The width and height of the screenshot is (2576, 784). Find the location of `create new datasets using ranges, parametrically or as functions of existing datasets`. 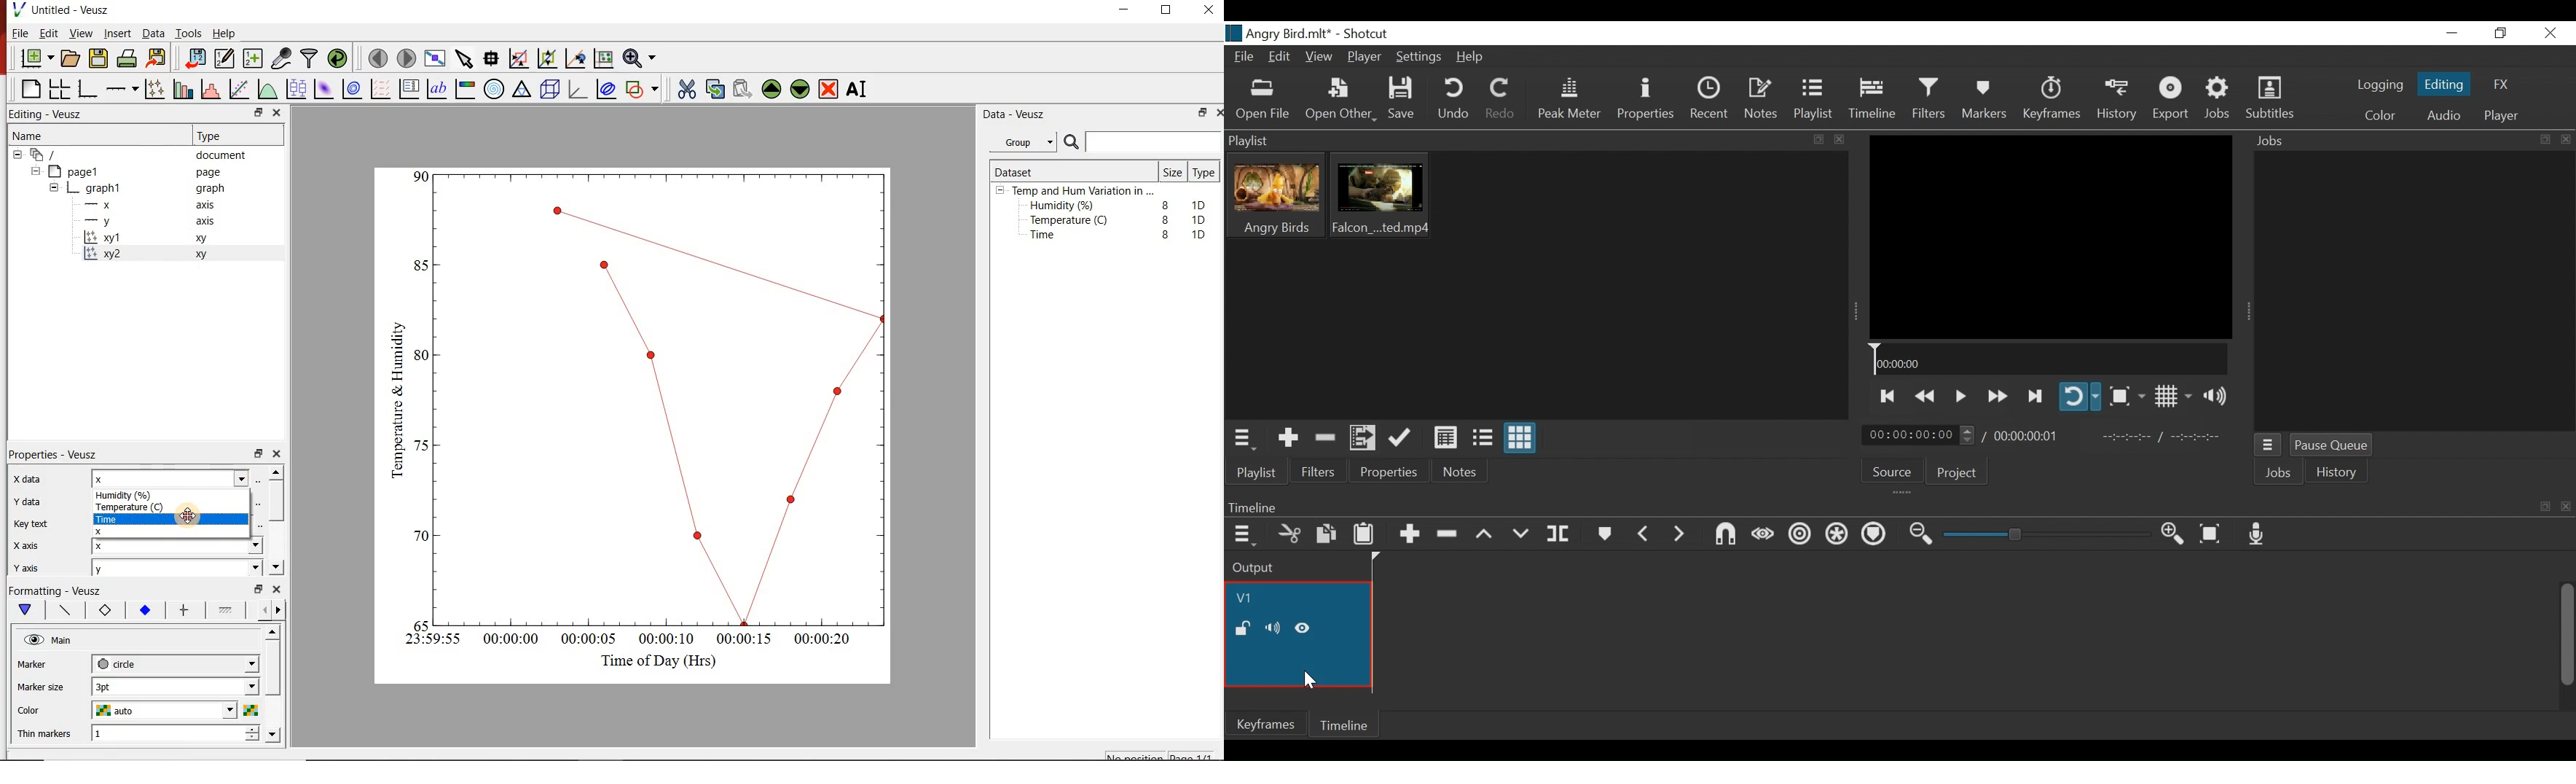

create new datasets using ranges, parametrically or as functions of existing datasets is located at coordinates (254, 59).